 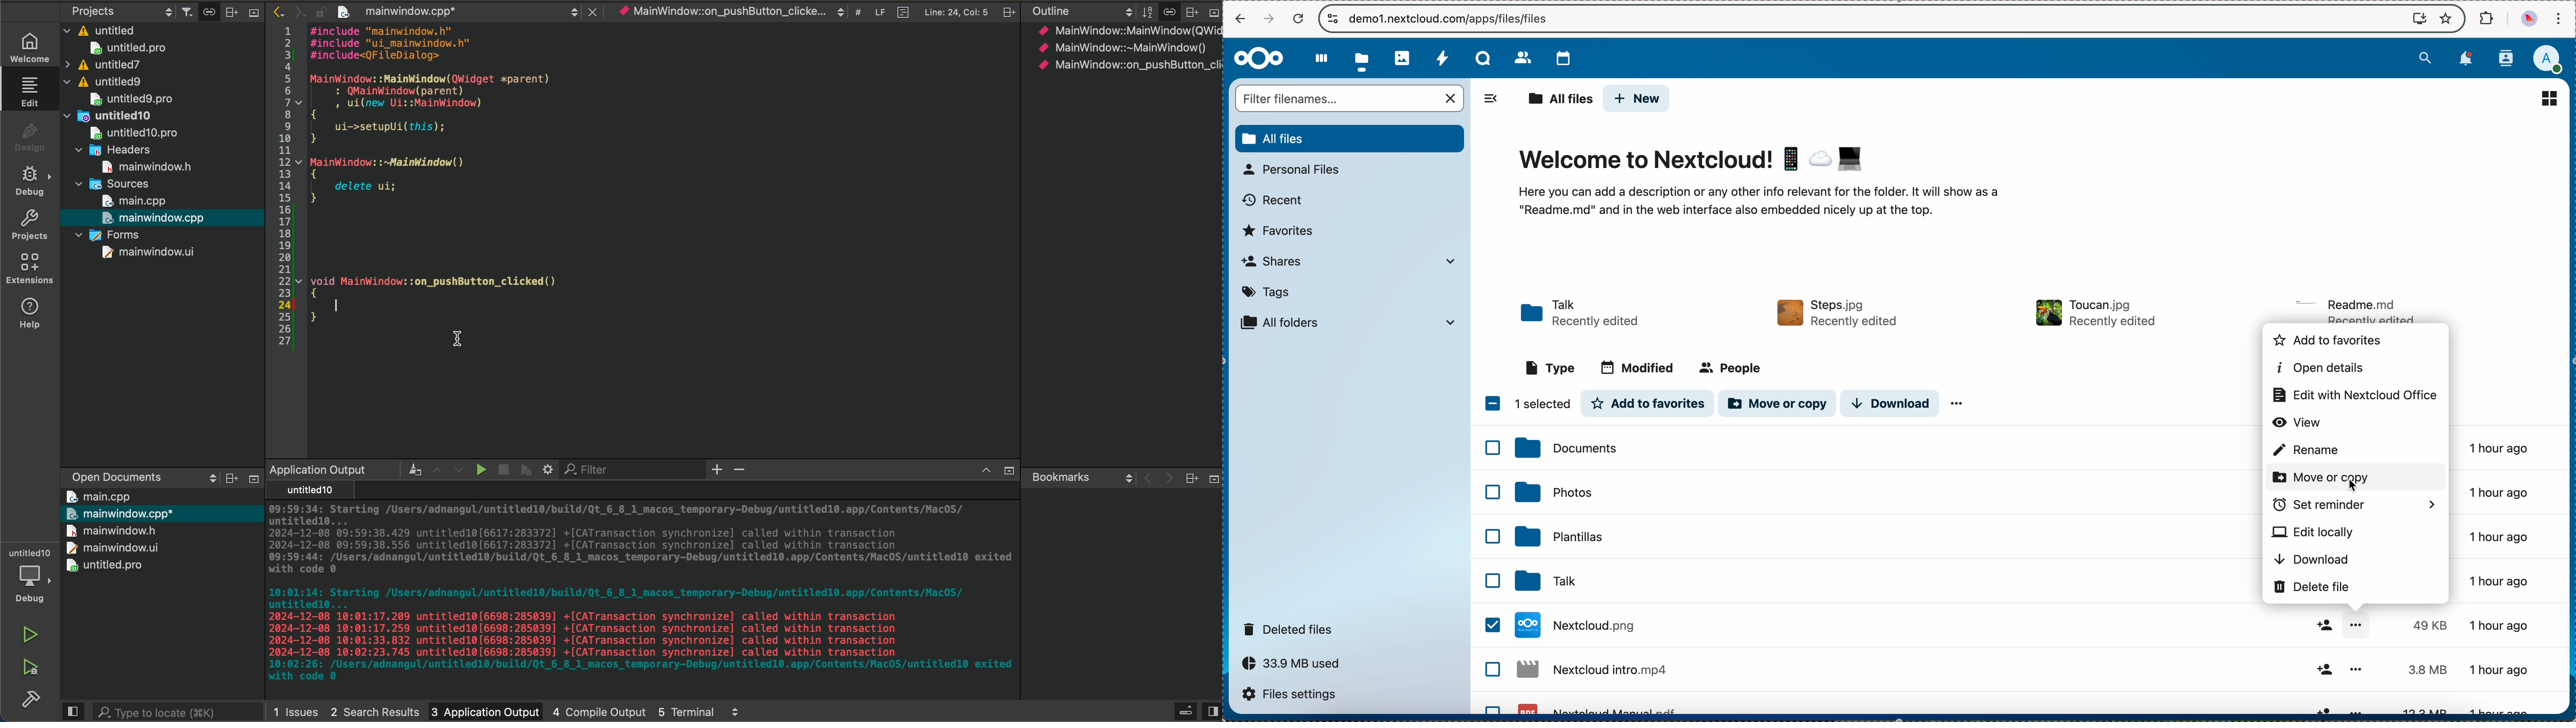 I want to click on back, so click(x=1144, y=479).